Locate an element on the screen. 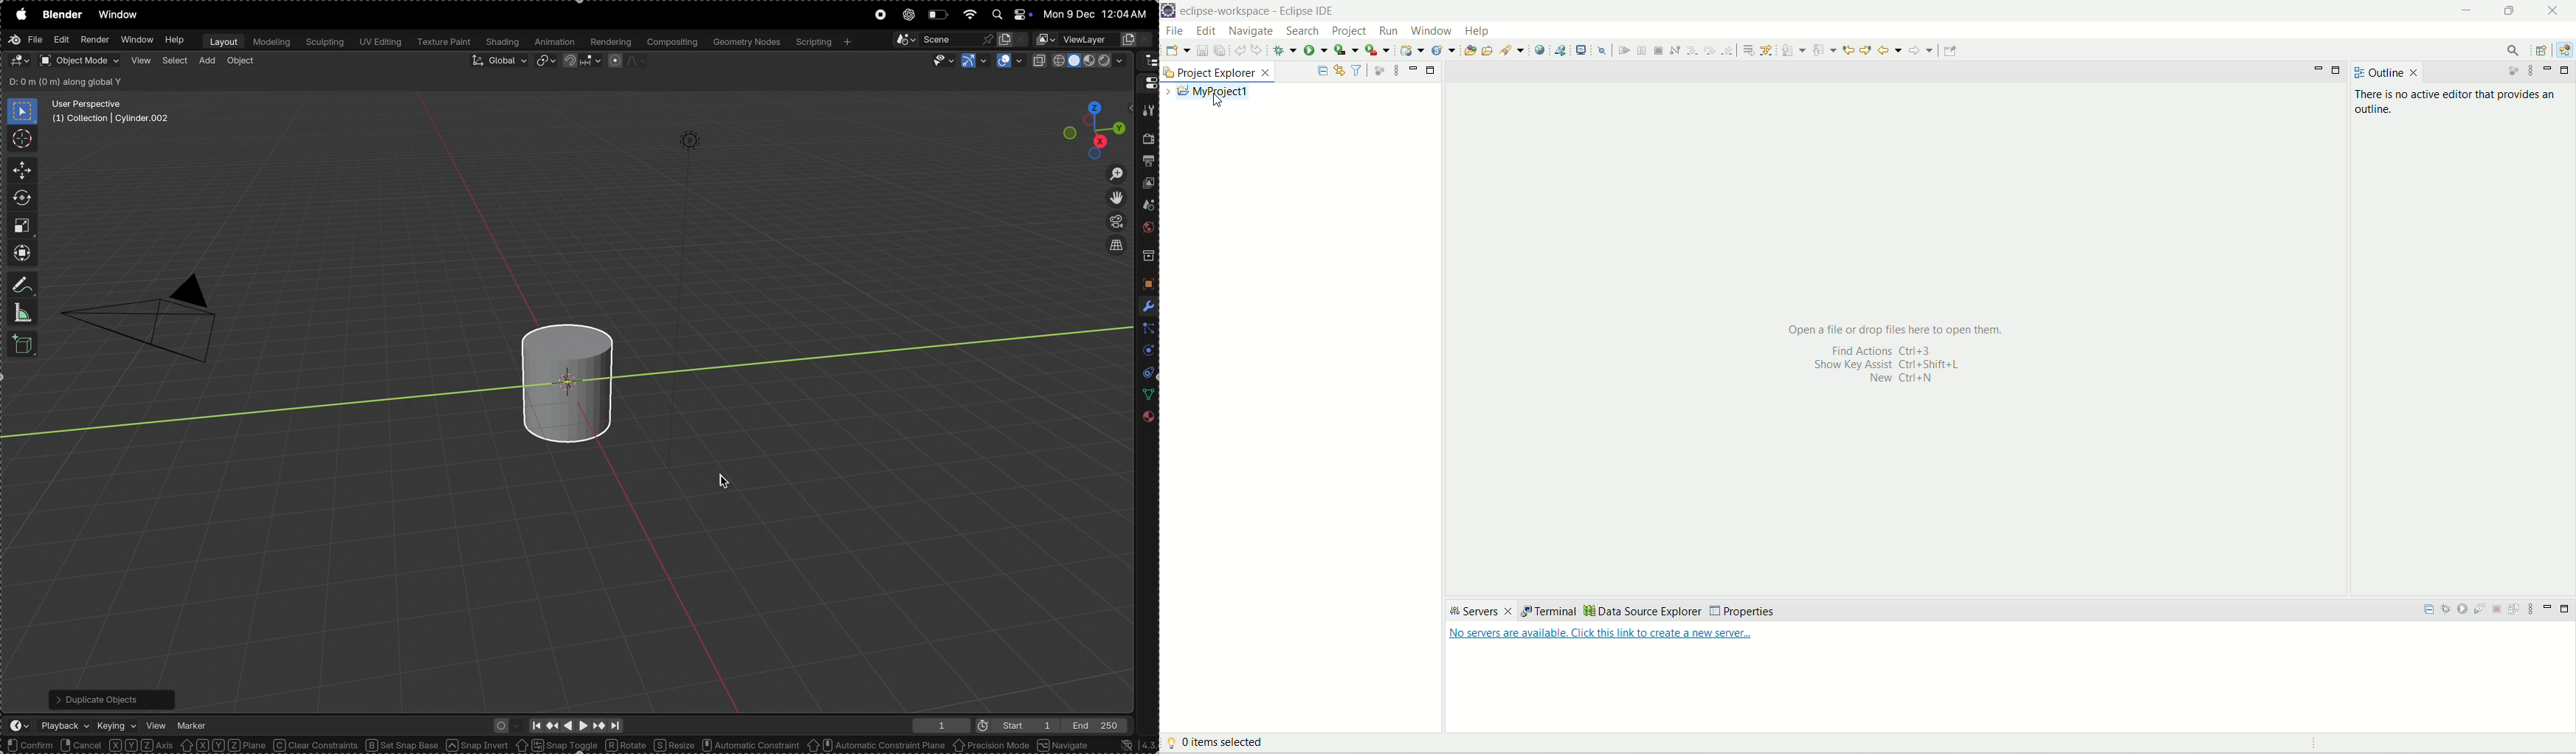 The image size is (2576, 756). run is located at coordinates (1318, 50).